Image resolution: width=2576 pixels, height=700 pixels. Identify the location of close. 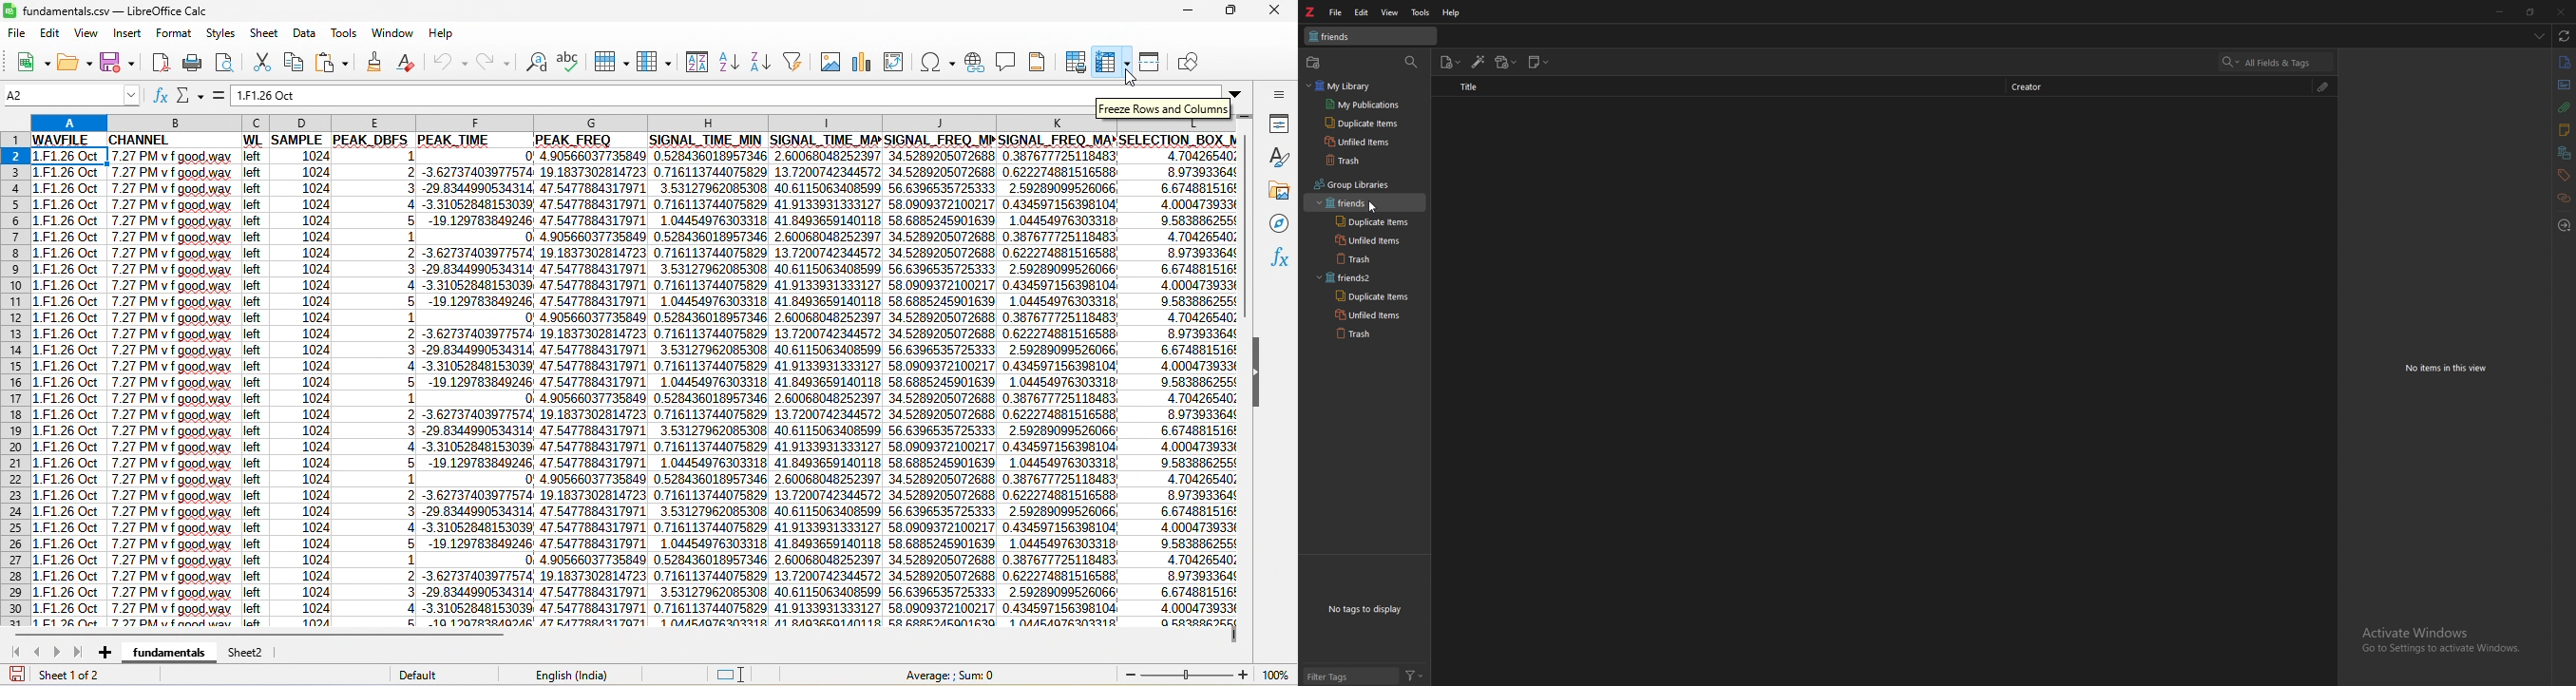
(1276, 10).